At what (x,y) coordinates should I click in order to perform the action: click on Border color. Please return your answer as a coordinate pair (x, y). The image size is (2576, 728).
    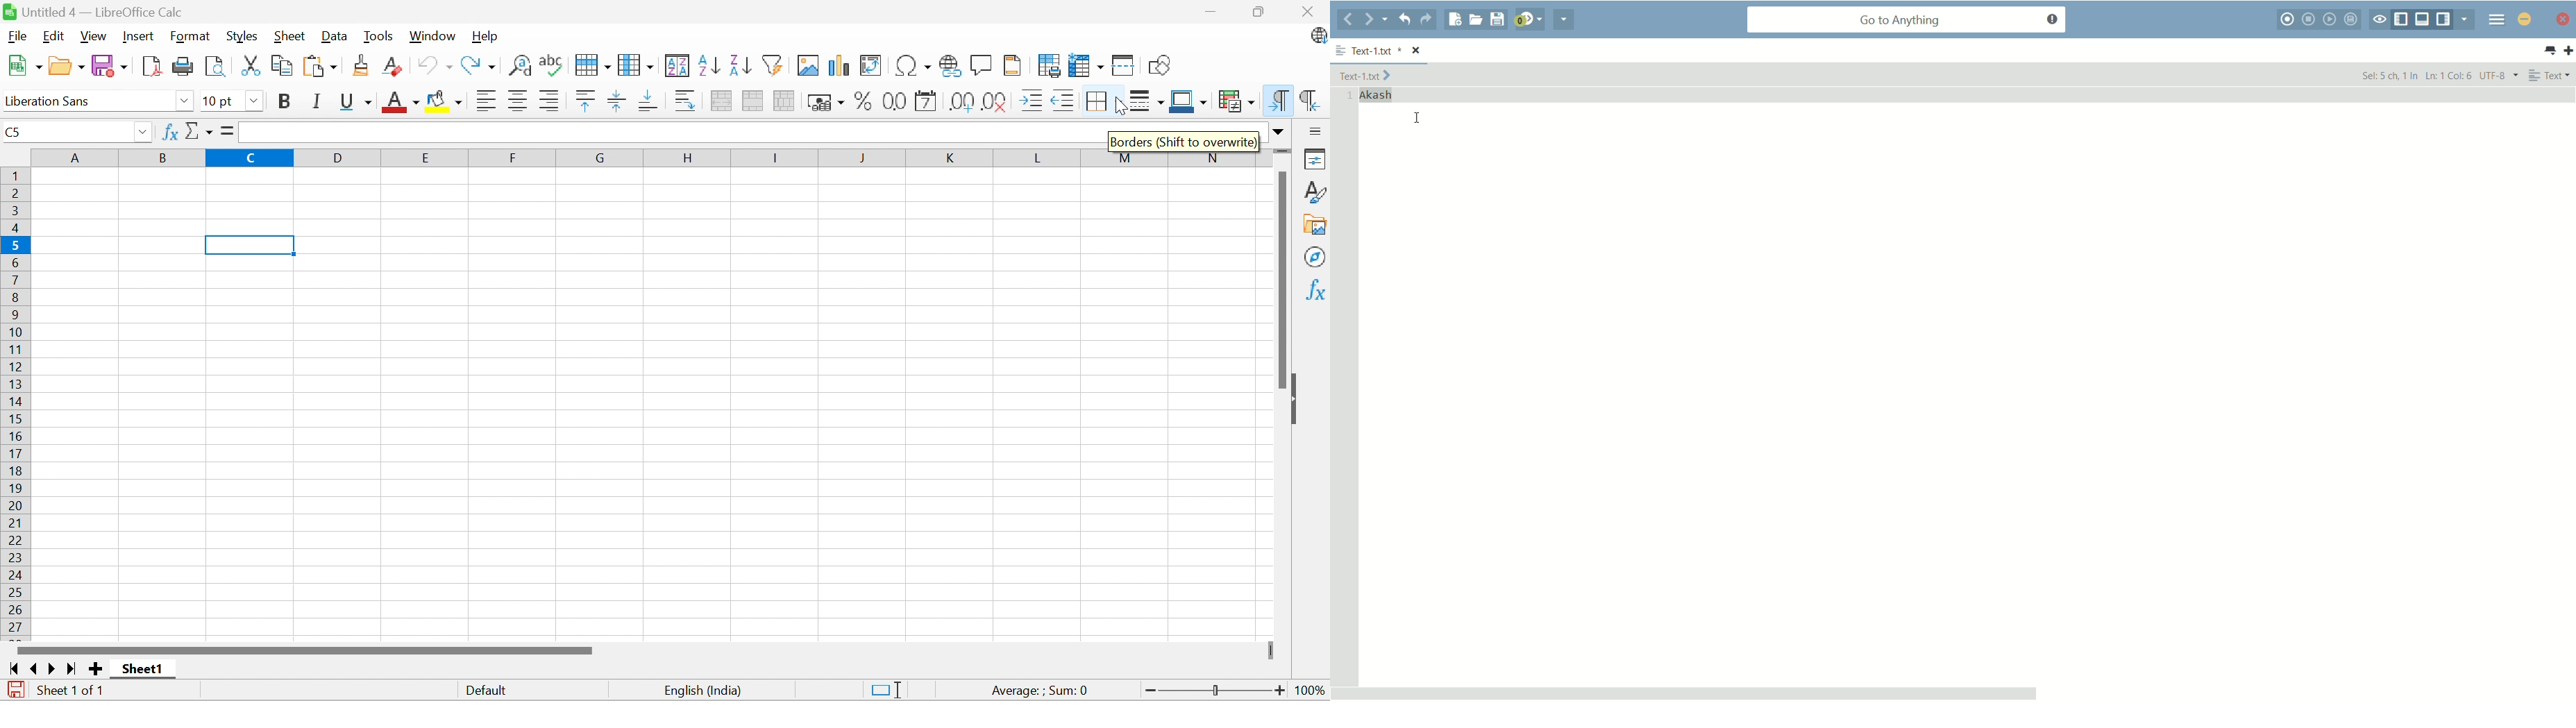
    Looking at the image, I should click on (1188, 102).